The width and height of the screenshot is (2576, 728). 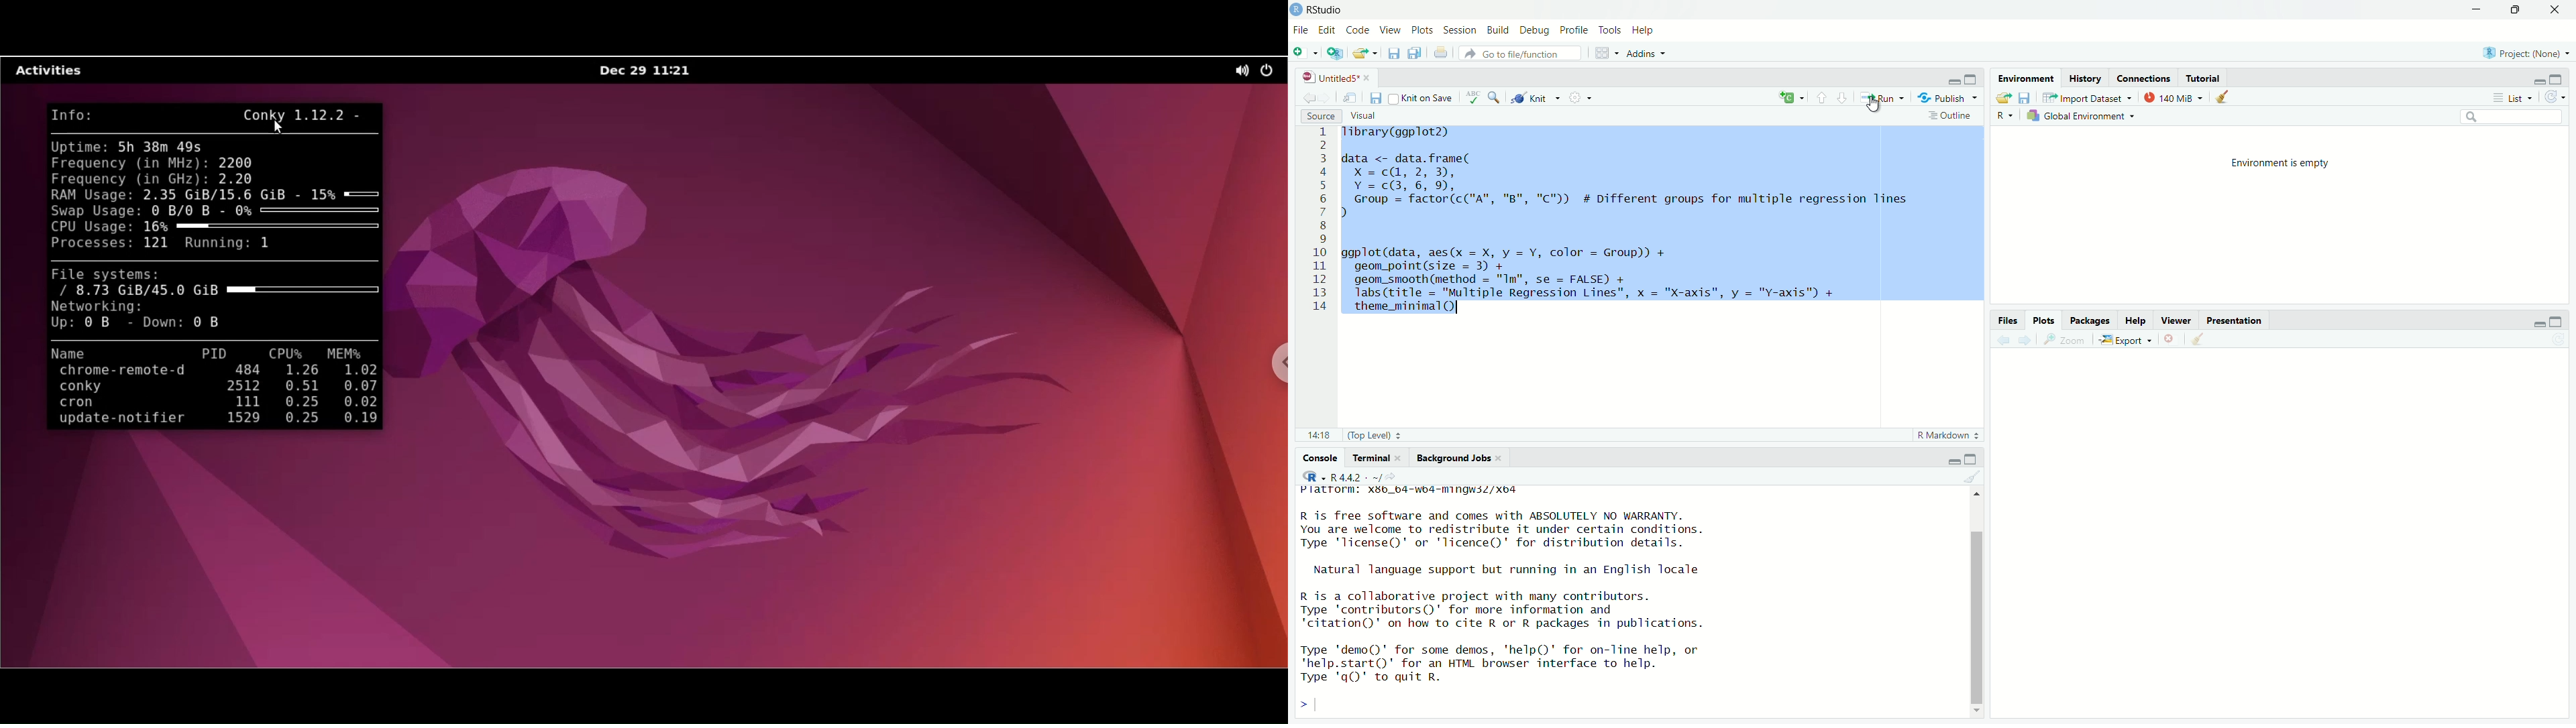 I want to click on View, so click(x=1390, y=31).